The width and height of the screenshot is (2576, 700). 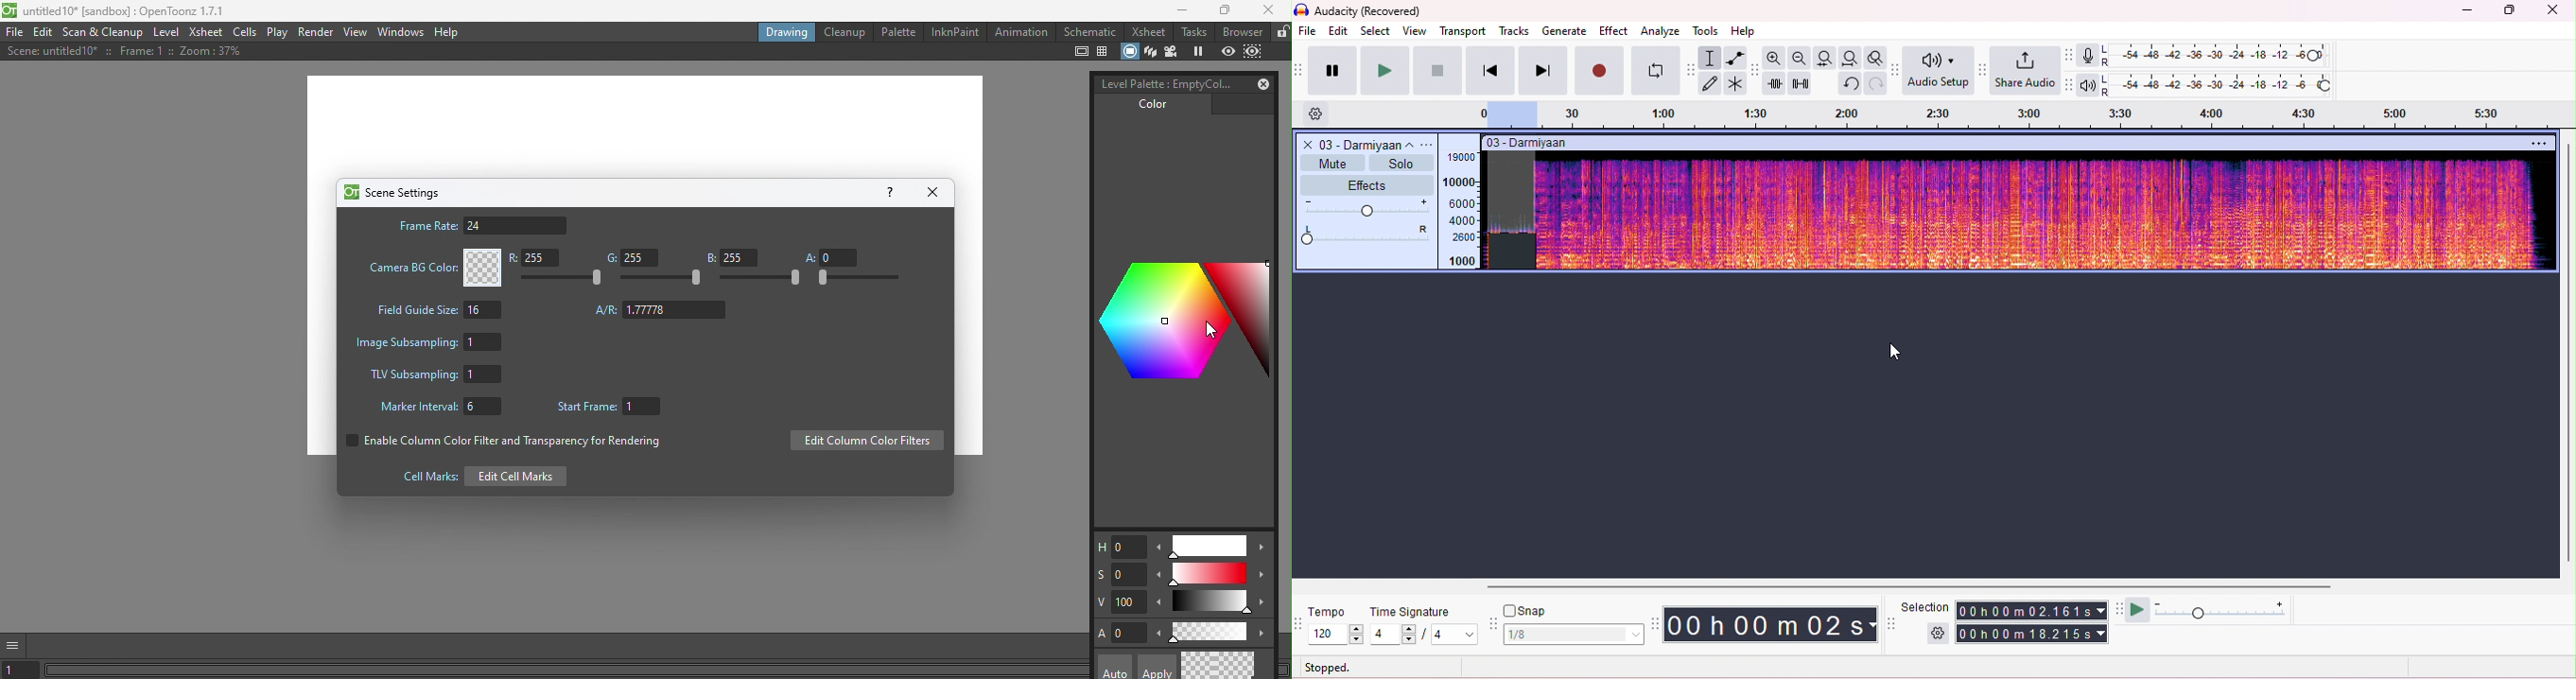 What do you see at coordinates (1878, 84) in the screenshot?
I see `redo` at bounding box center [1878, 84].